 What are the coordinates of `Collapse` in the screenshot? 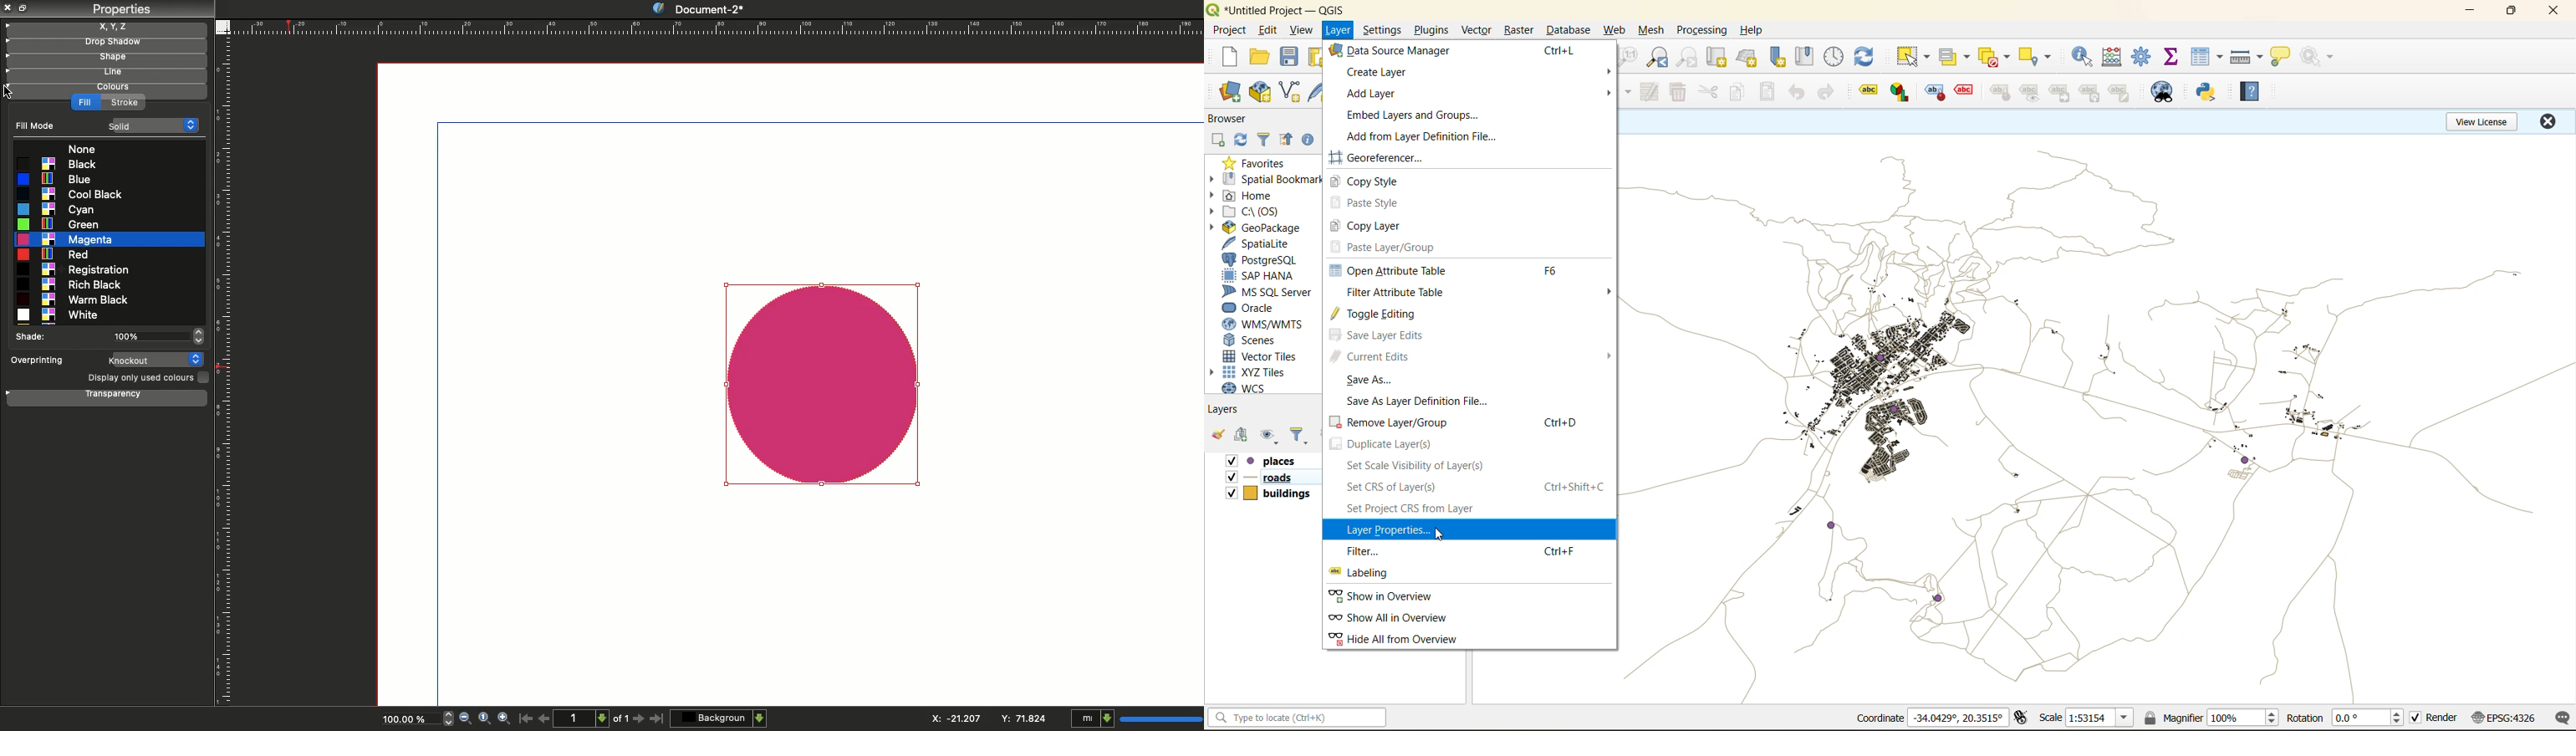 It's located at (25, 8).